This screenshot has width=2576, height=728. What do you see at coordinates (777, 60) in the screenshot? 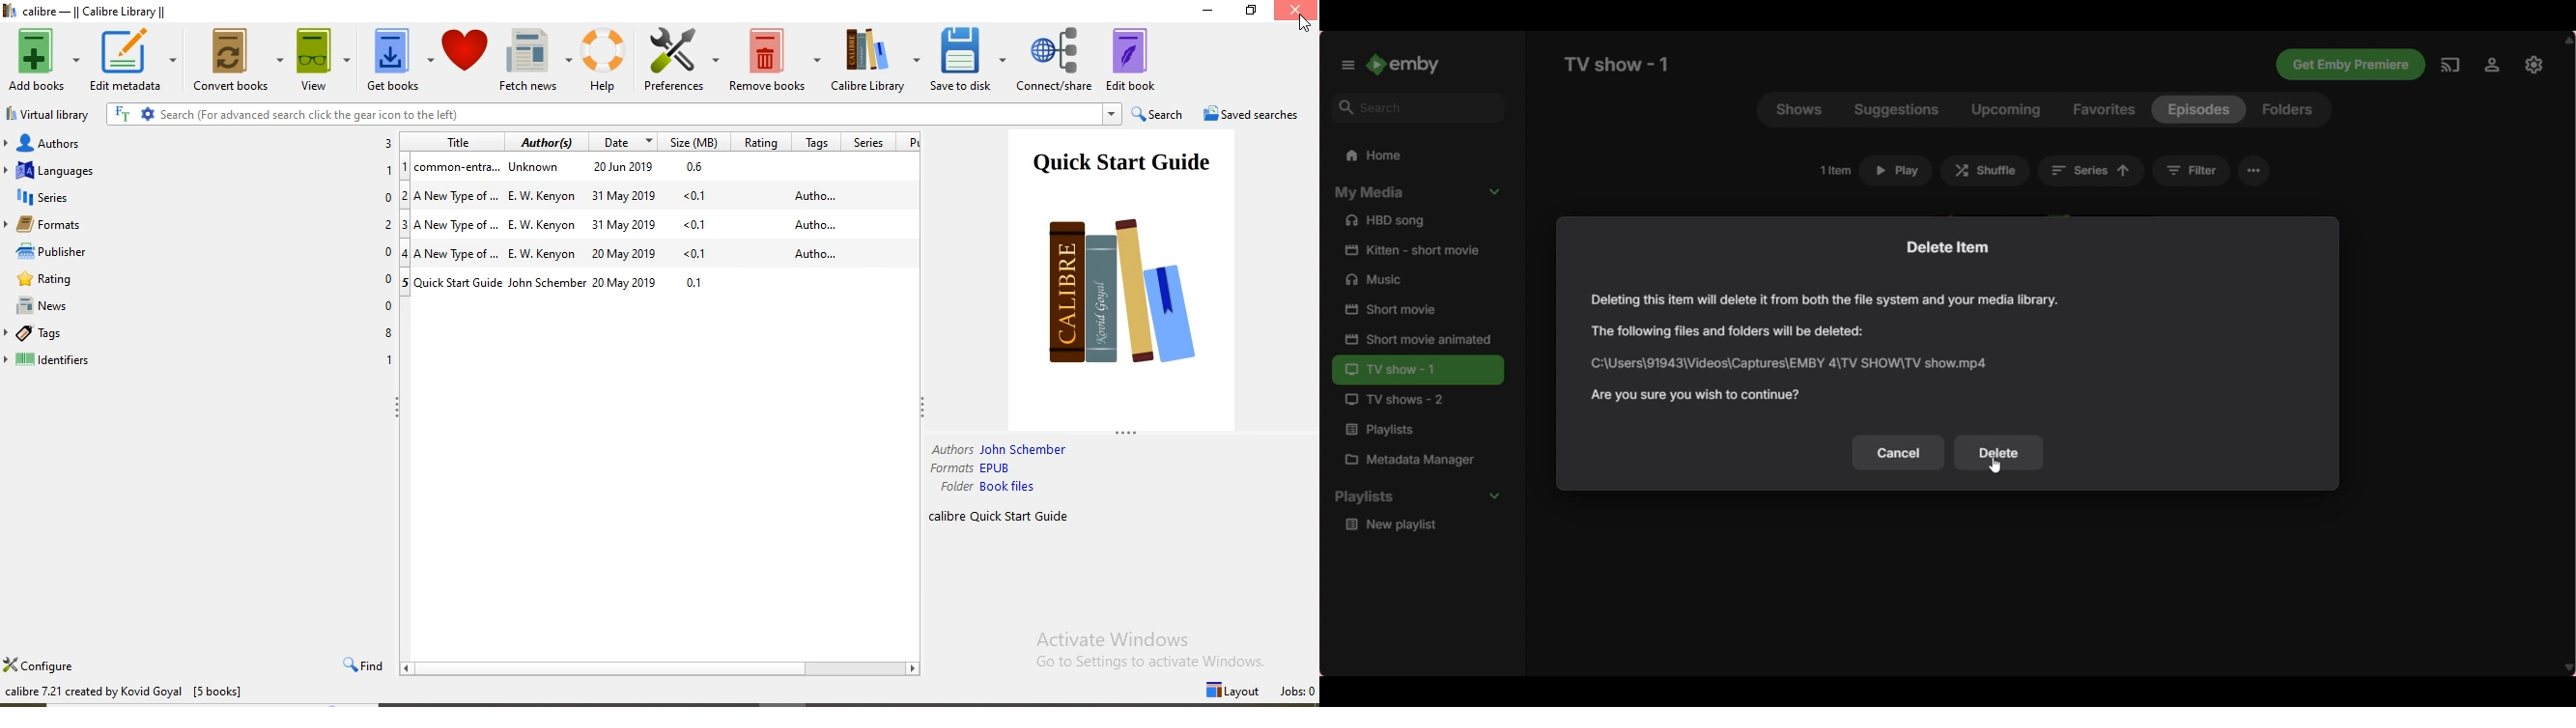
I see `Remove books` at bounding box center [777, 60].